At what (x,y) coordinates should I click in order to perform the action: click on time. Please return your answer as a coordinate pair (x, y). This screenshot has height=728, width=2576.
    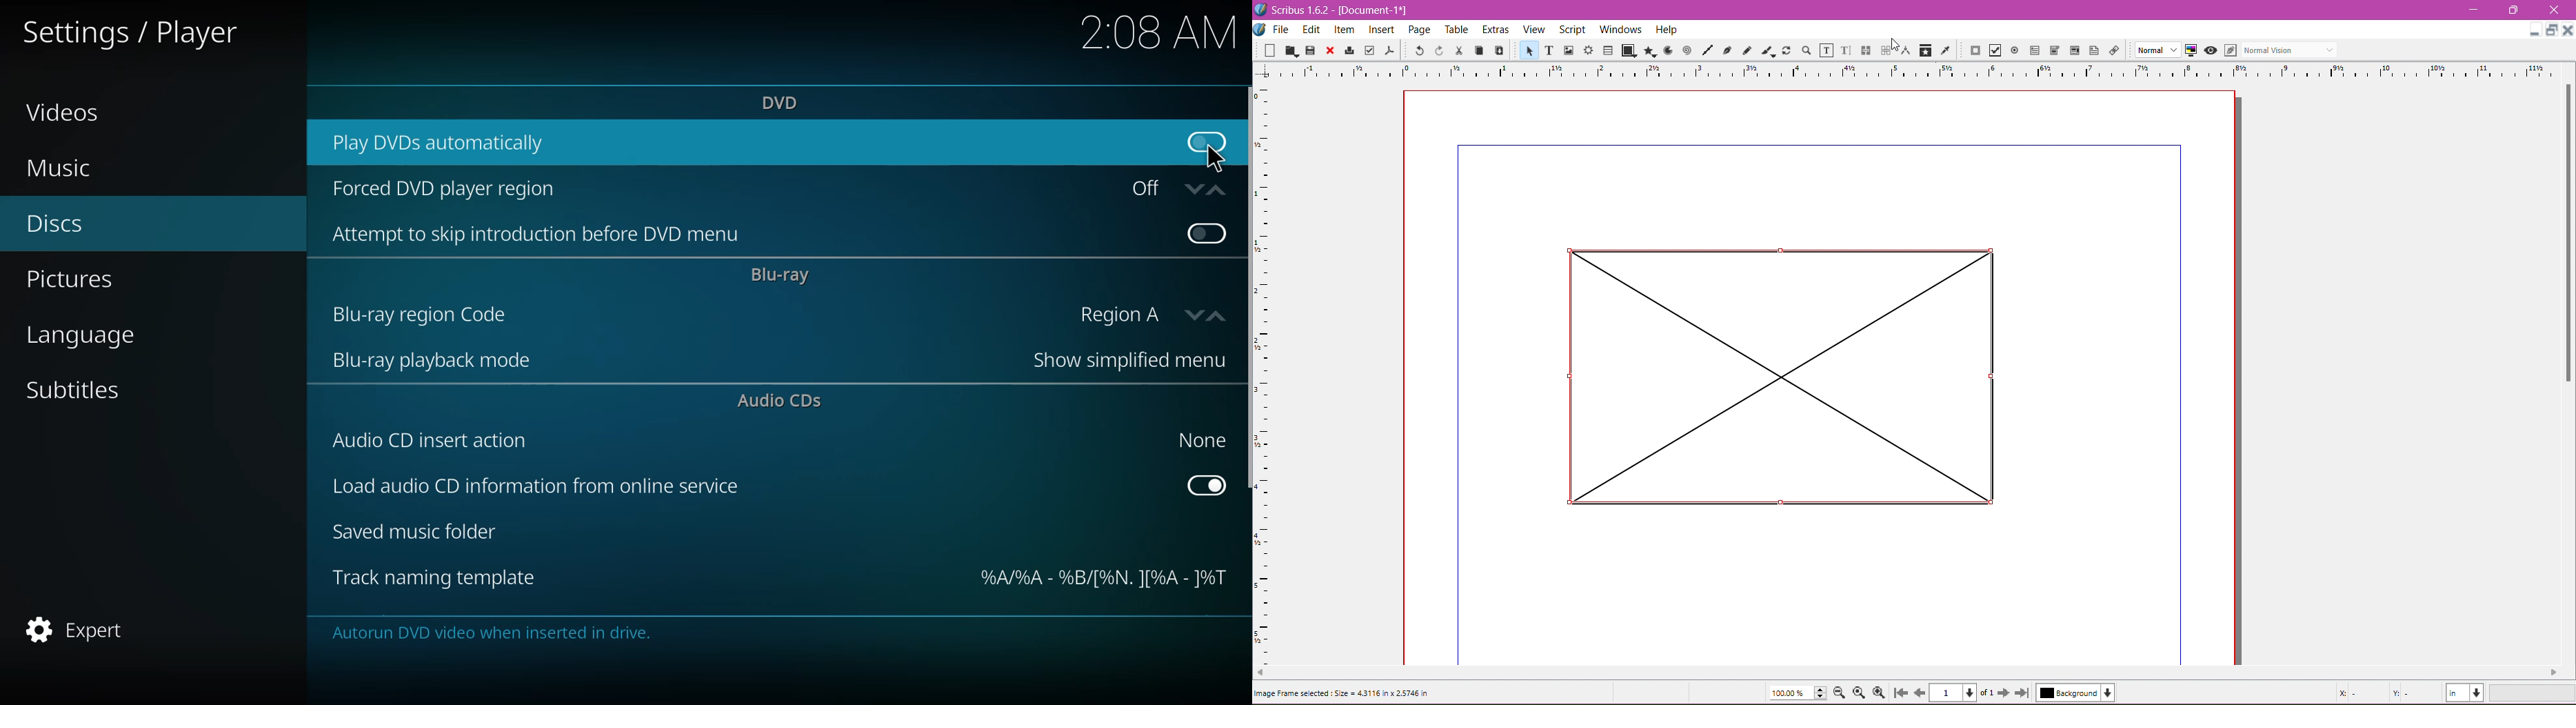
    Looking at the image, I should click on (1159, 31).